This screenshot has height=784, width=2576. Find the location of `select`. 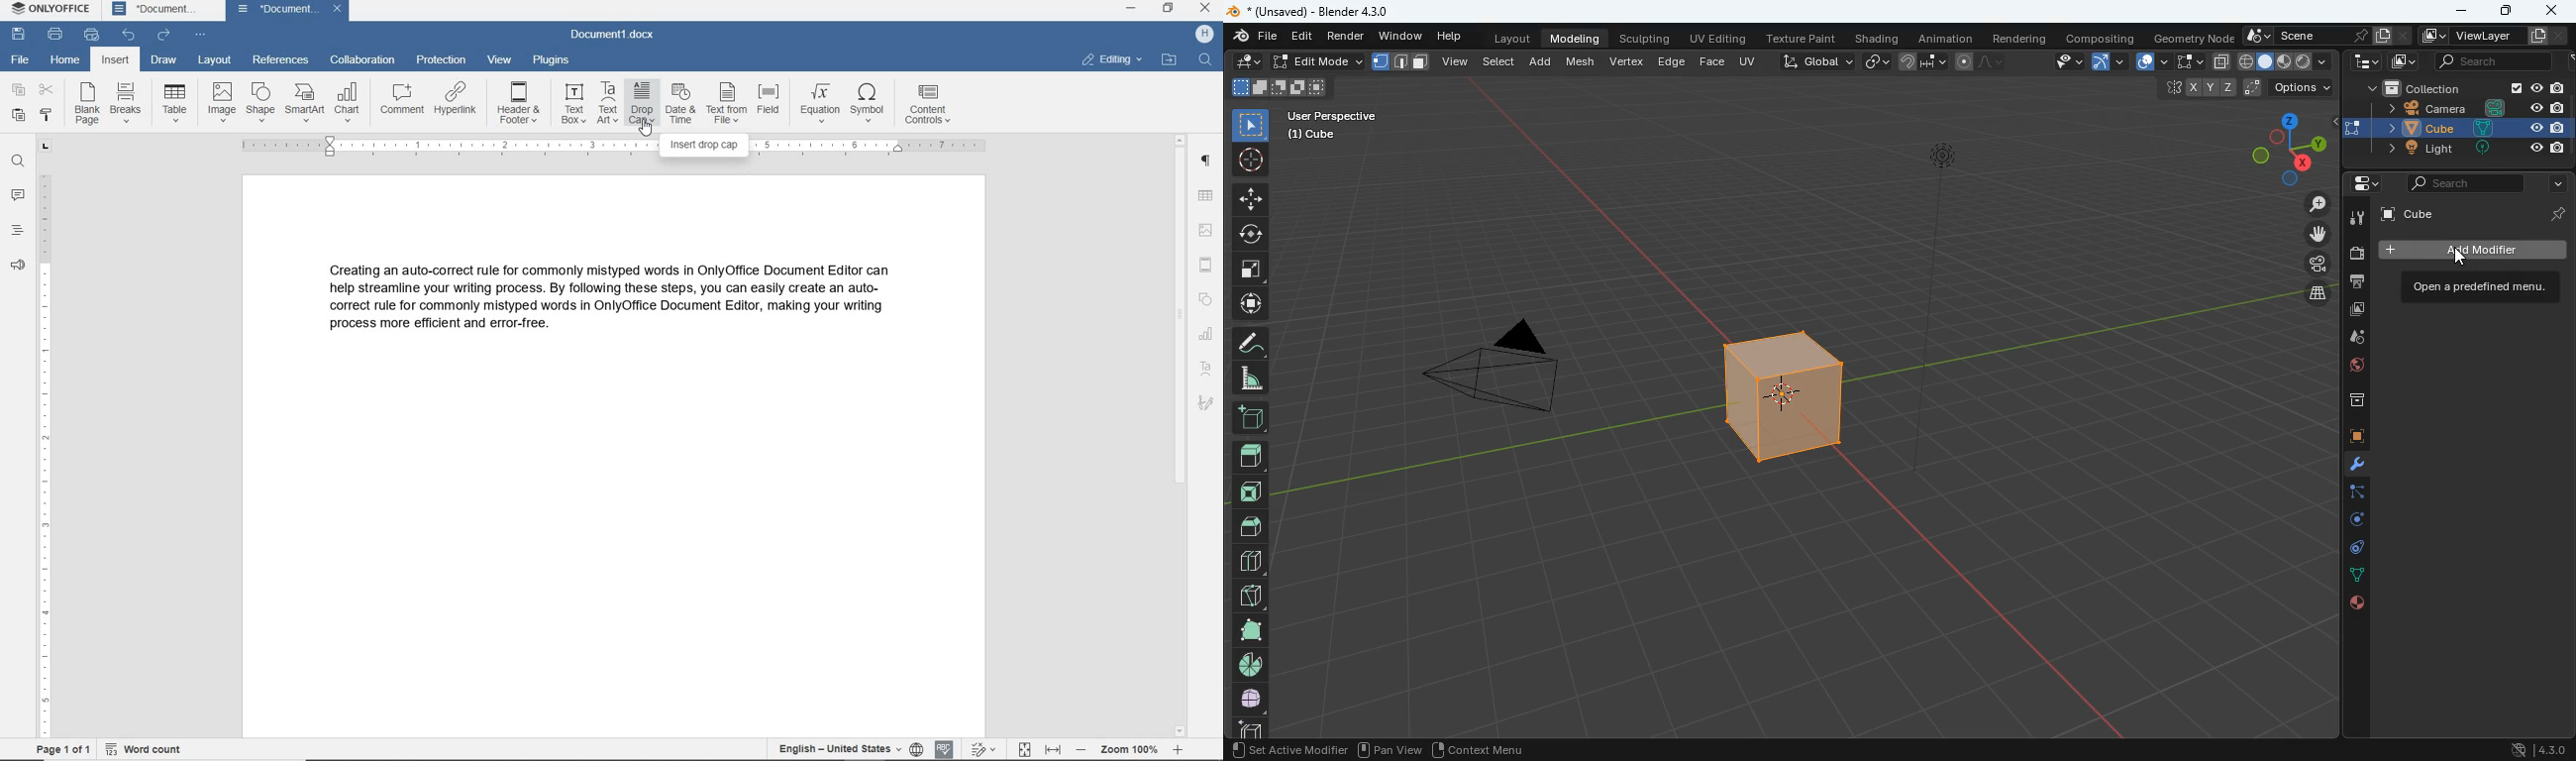

select is located at coordinates (1251, 126).